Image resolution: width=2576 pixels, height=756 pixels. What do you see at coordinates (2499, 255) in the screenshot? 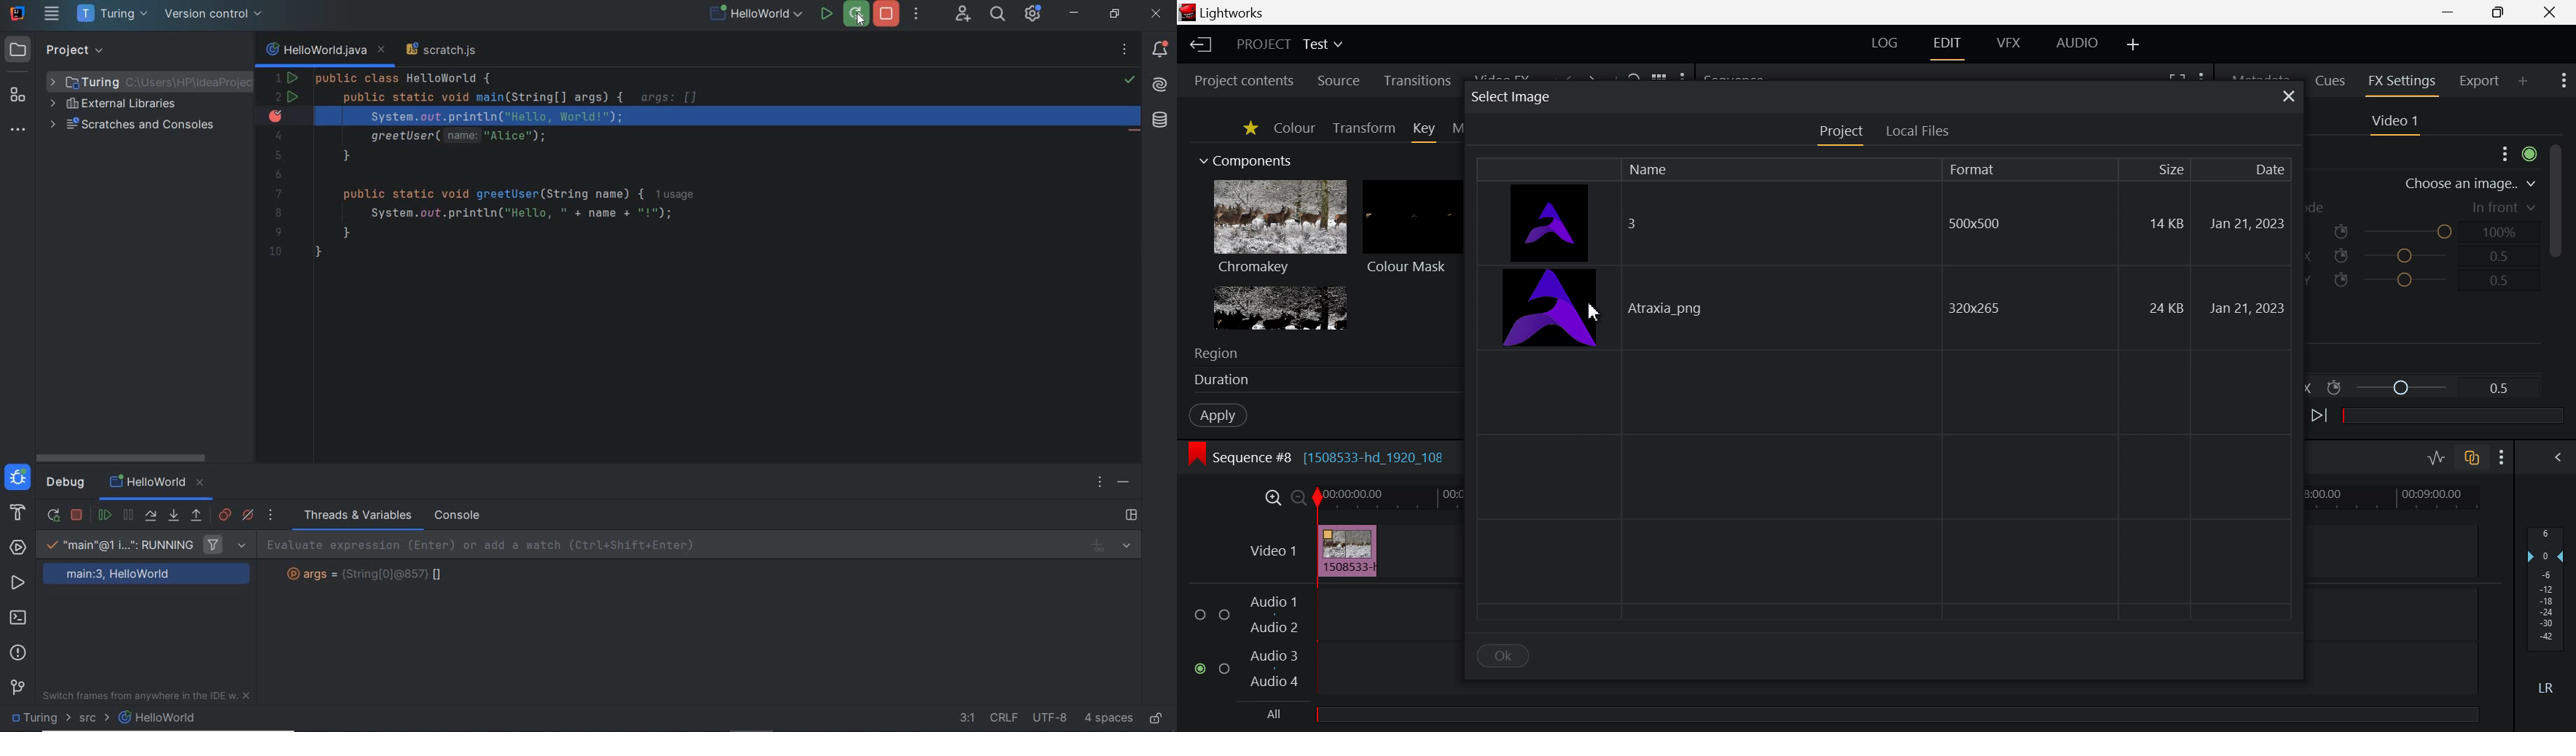
I see `0.5` at bounding box center [2499, 255].